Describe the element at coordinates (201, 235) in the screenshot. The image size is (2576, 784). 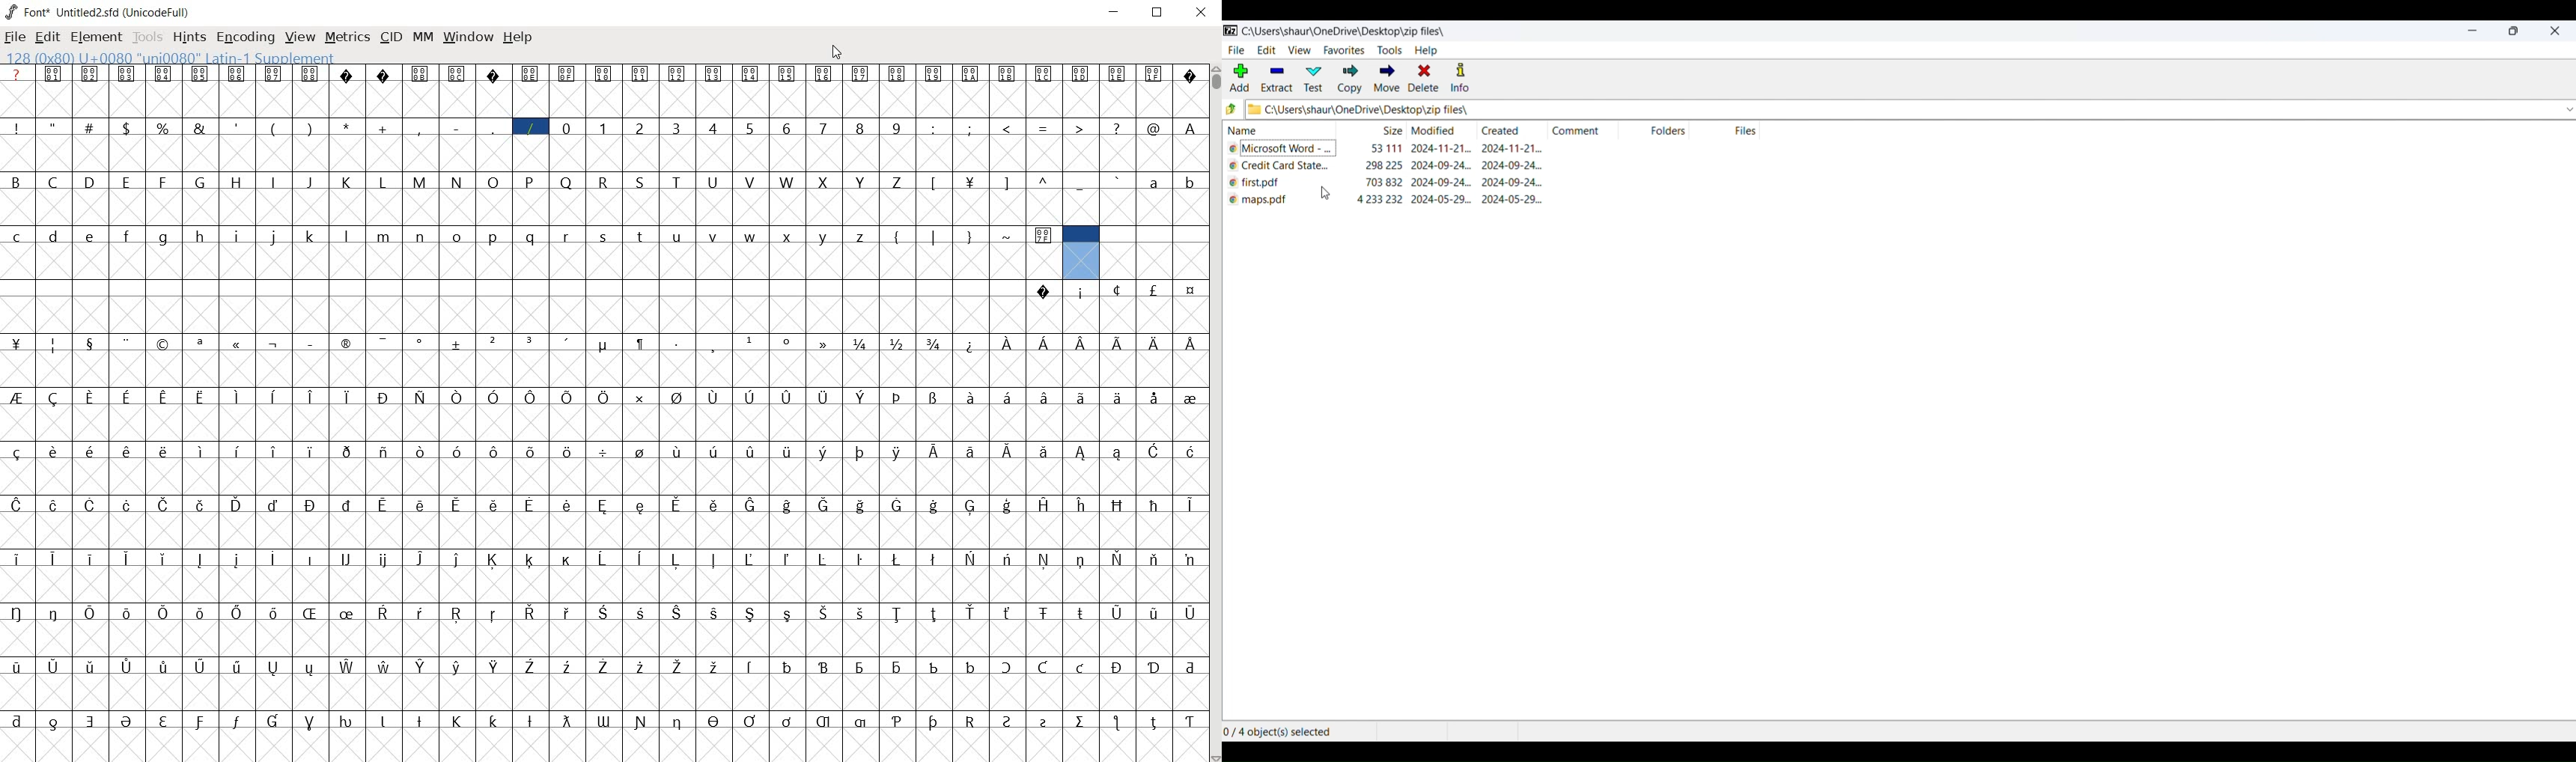
I see `h` at that location.